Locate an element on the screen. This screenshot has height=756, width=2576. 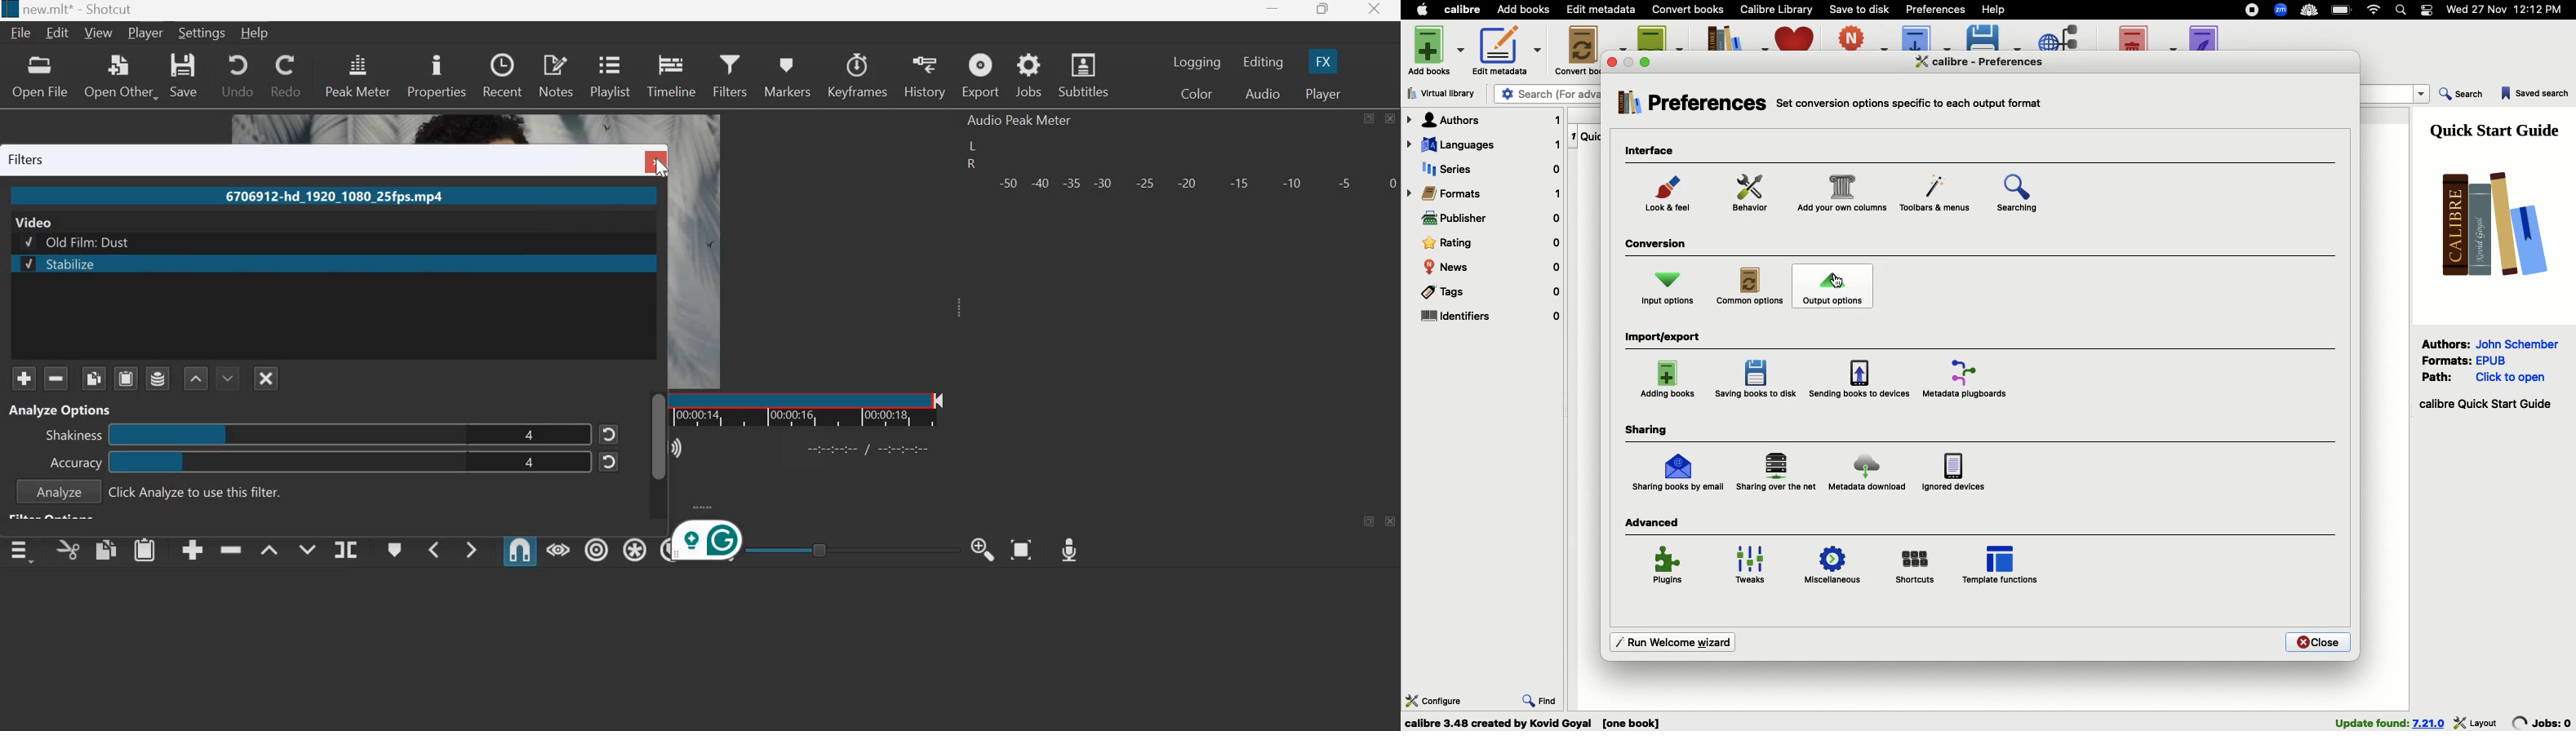
Overwrite is located at coordinates (307, 548).